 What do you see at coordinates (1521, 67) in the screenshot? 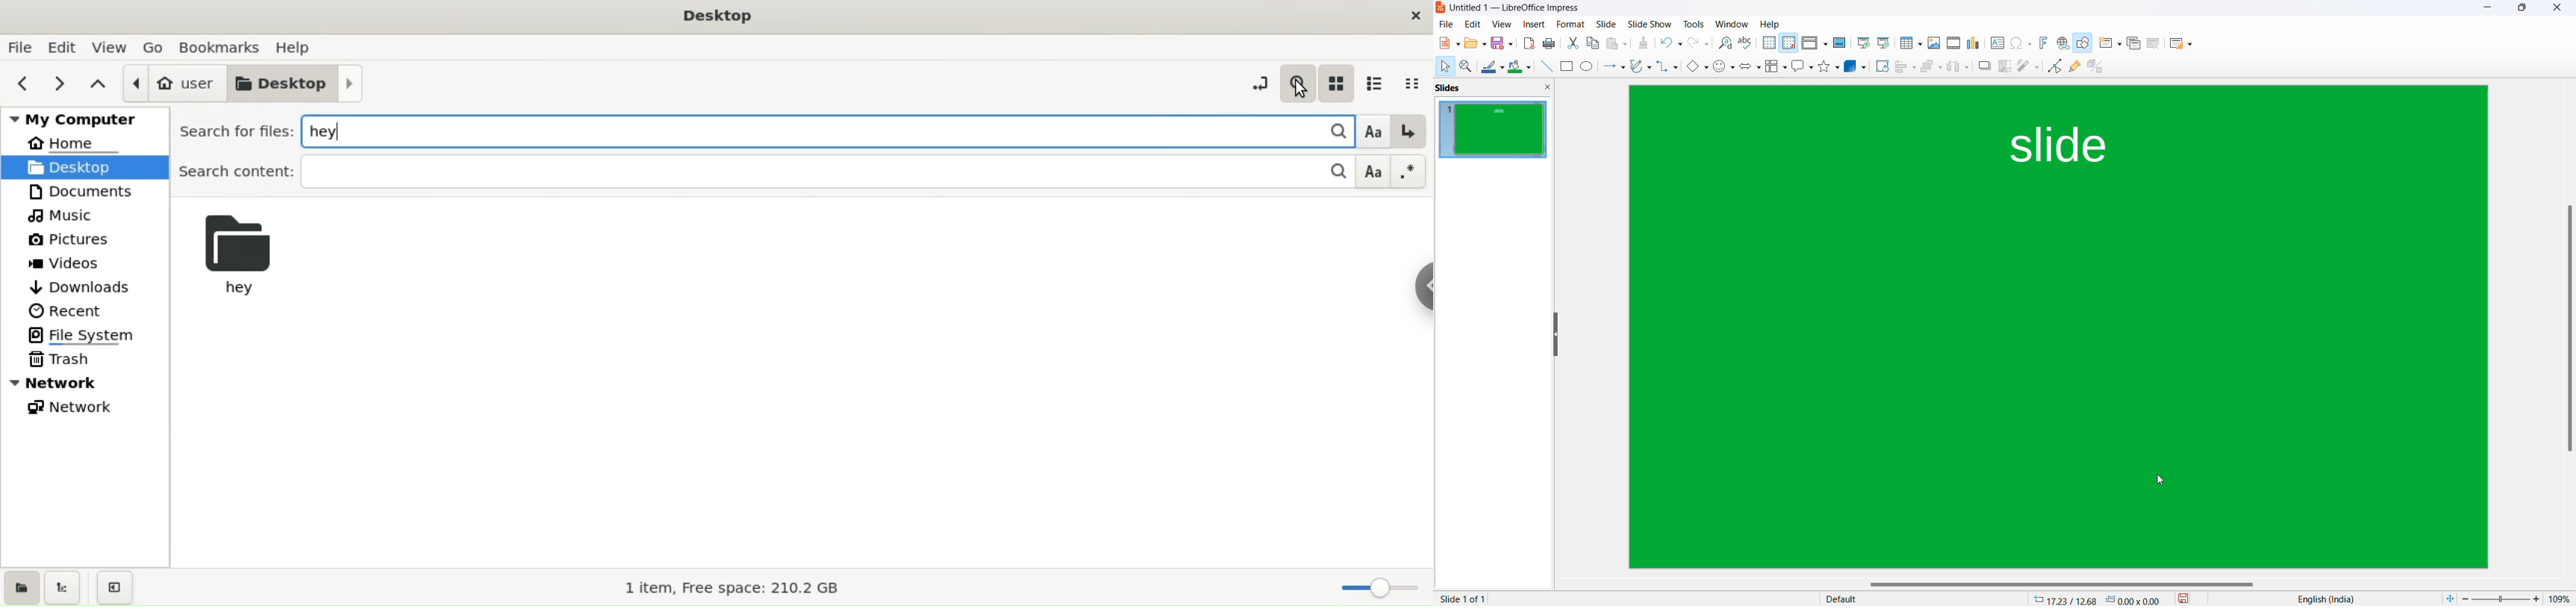
I see `fill color ` at bounding box center [1521, 67].